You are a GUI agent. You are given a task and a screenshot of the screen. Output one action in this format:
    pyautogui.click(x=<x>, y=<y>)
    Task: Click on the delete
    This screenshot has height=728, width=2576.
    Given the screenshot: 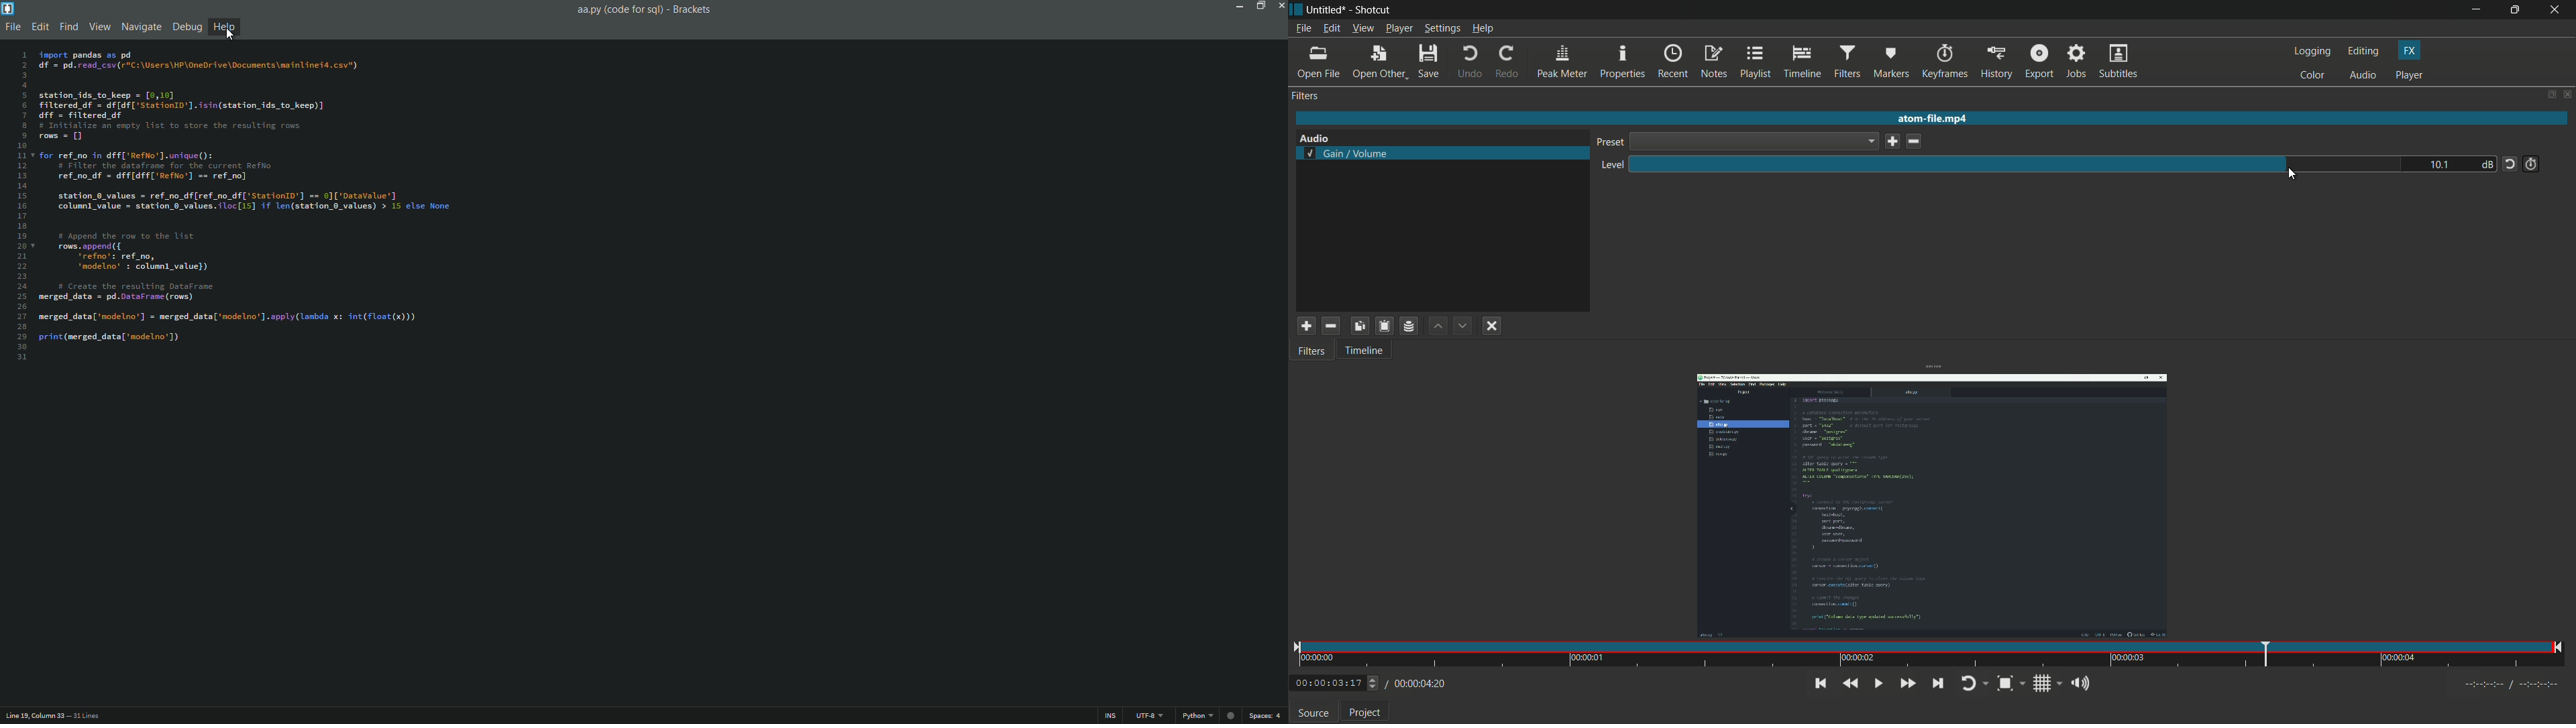 What is the action you would take?
    pyautogui.click(x=1913, y=141)
    